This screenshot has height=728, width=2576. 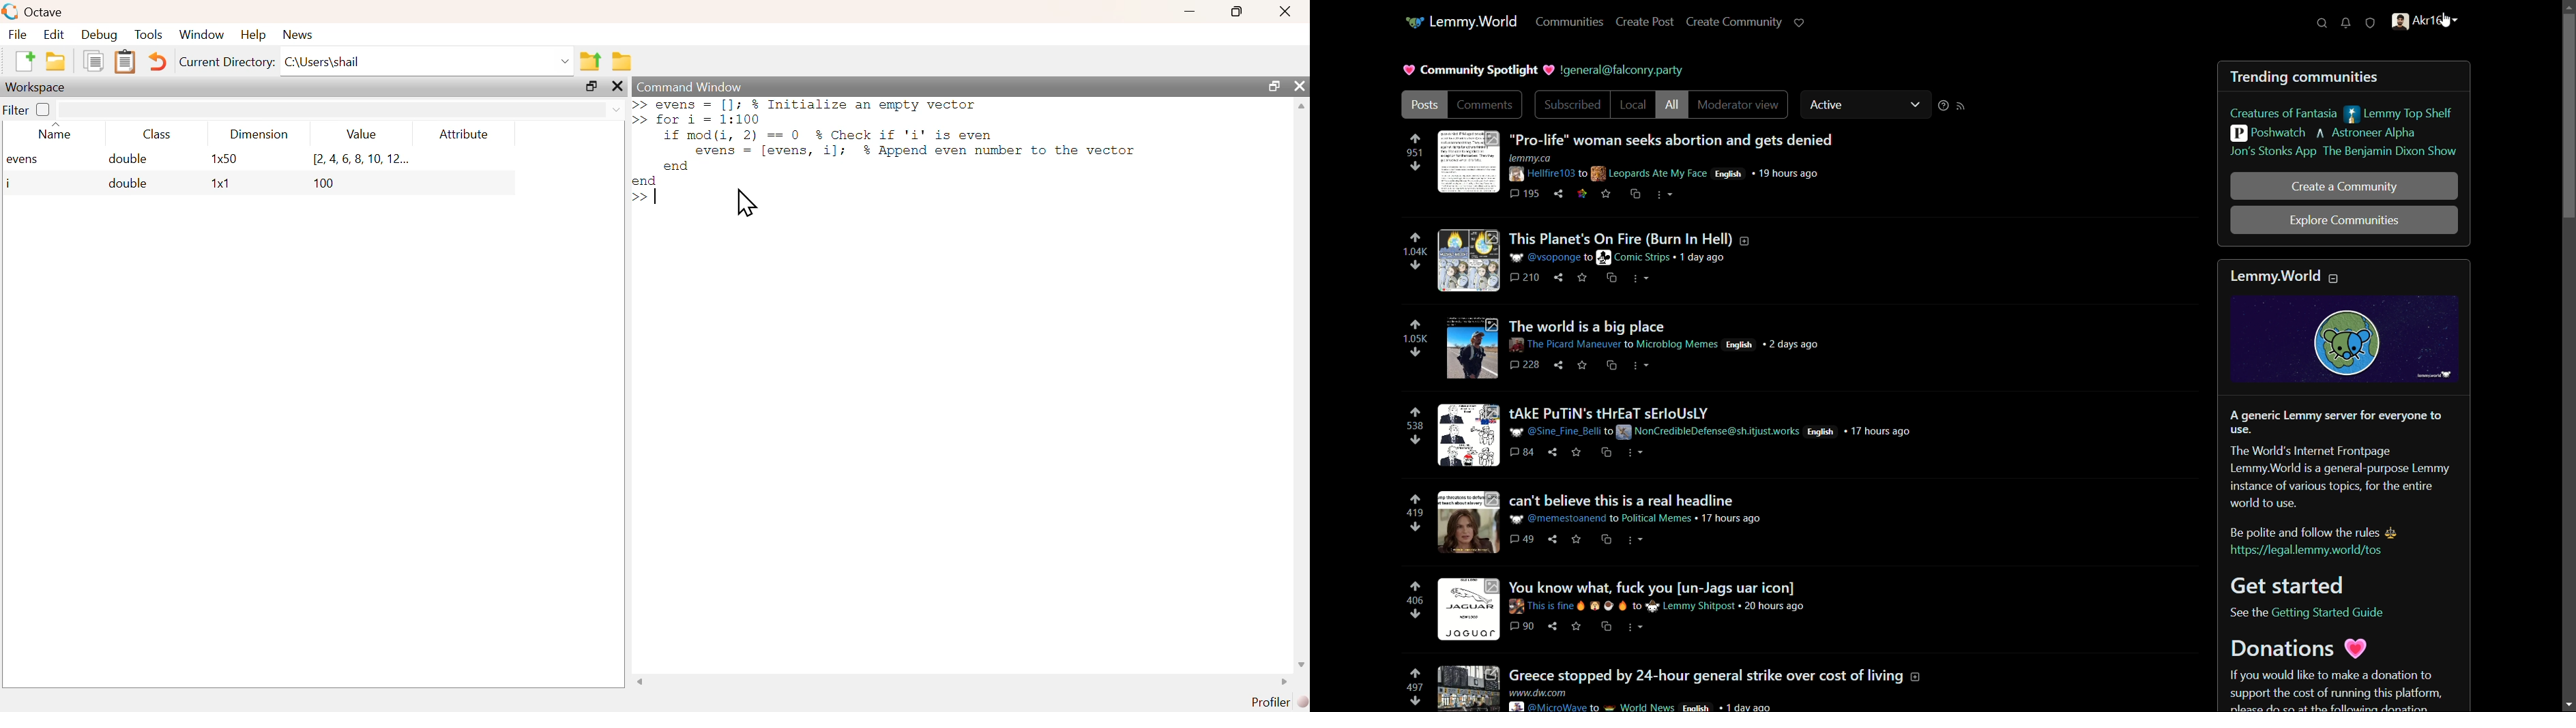 I want to click on octave, so click(x=35, y=12).